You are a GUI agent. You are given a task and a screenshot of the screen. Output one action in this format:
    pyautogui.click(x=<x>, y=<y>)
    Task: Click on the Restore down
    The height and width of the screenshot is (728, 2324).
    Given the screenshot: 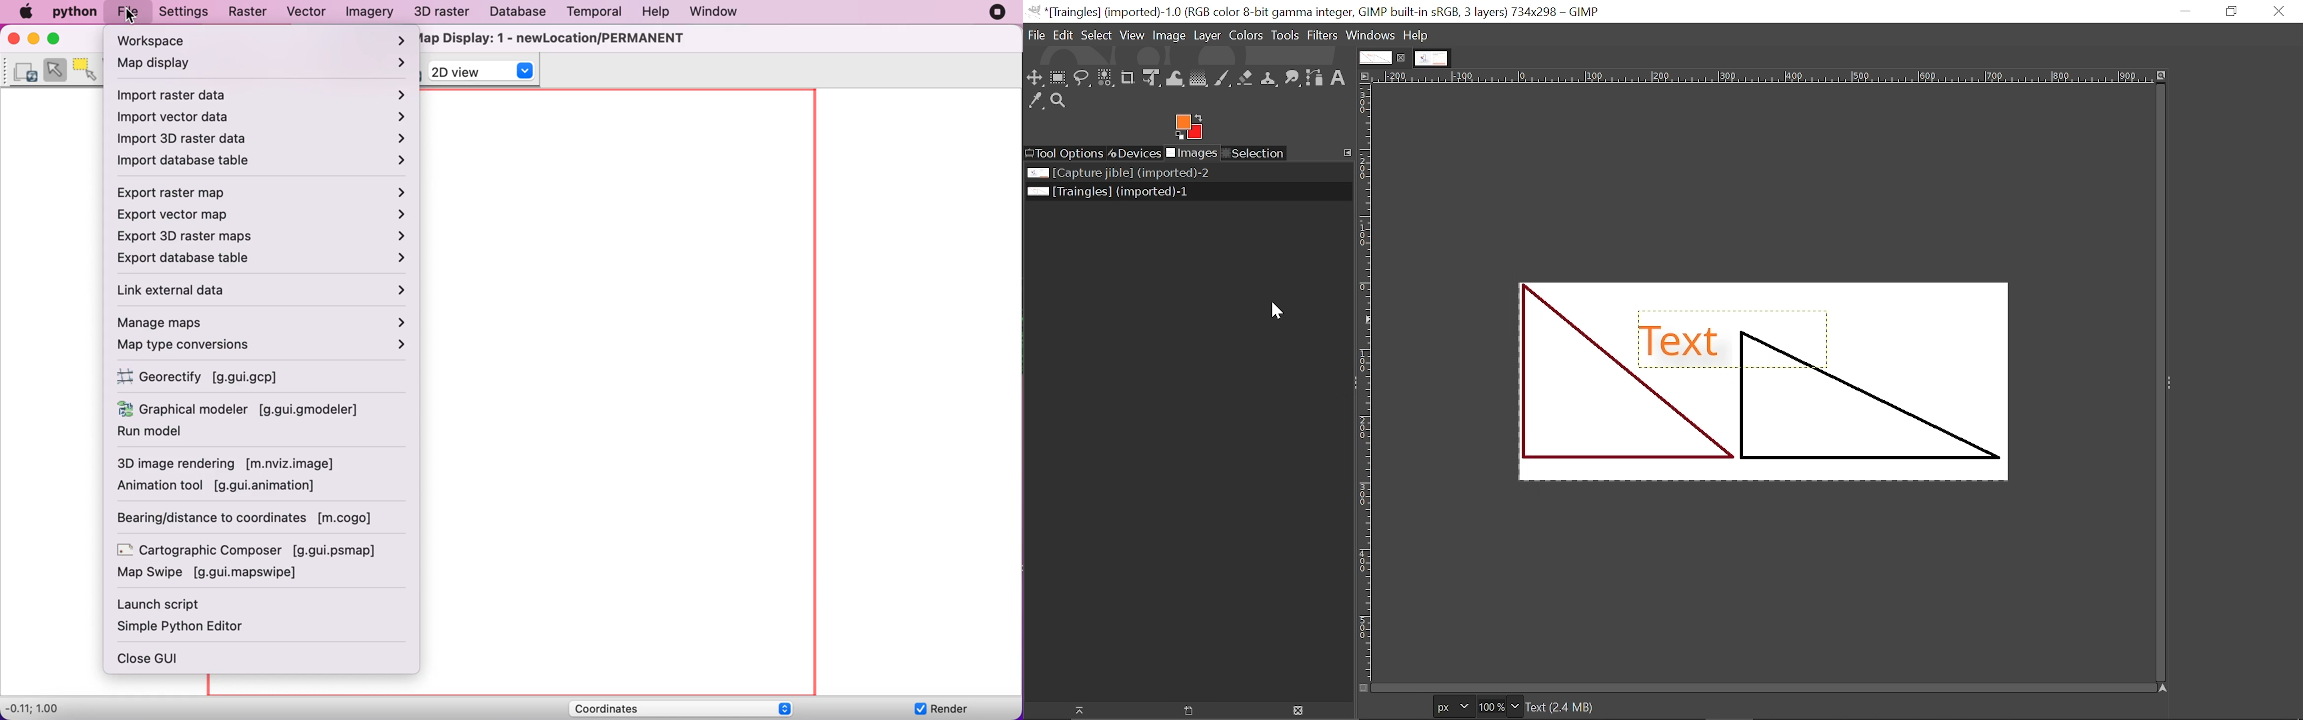 What is the action you would take?
    pyautogui.click(x=2233, y=12)
    